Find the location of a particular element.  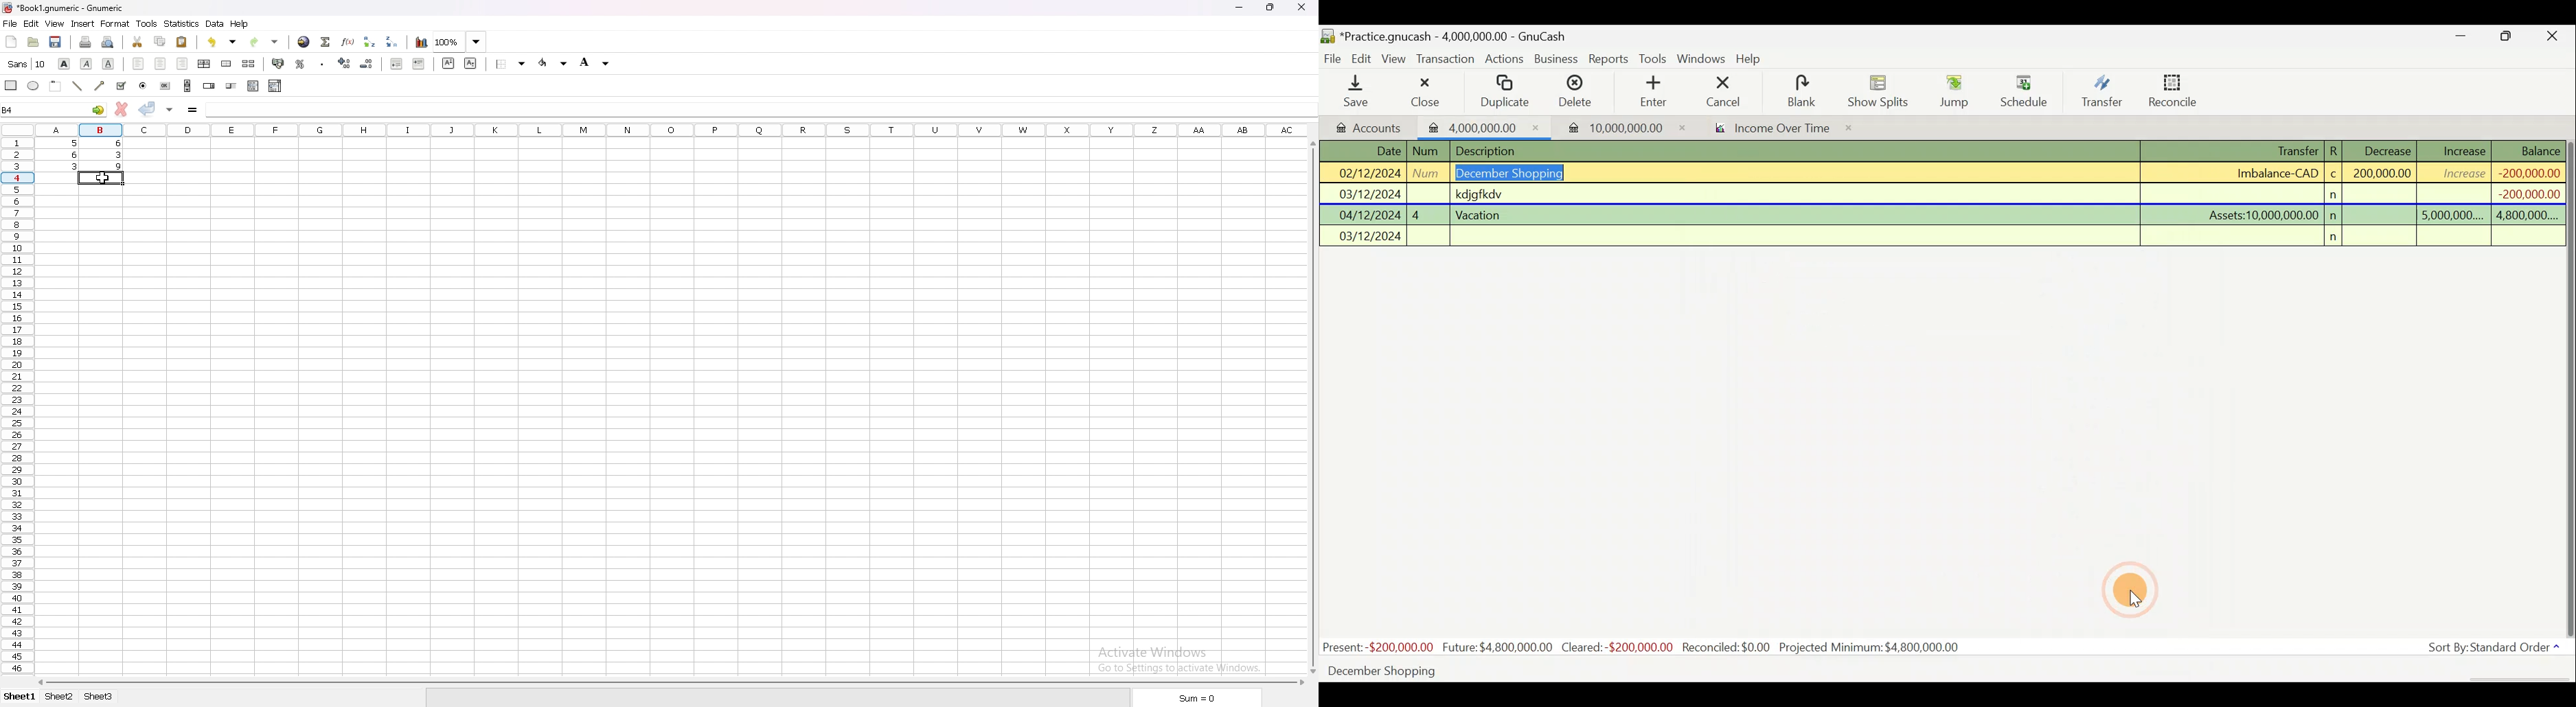

sort descending is located at coordinates (392, 41).